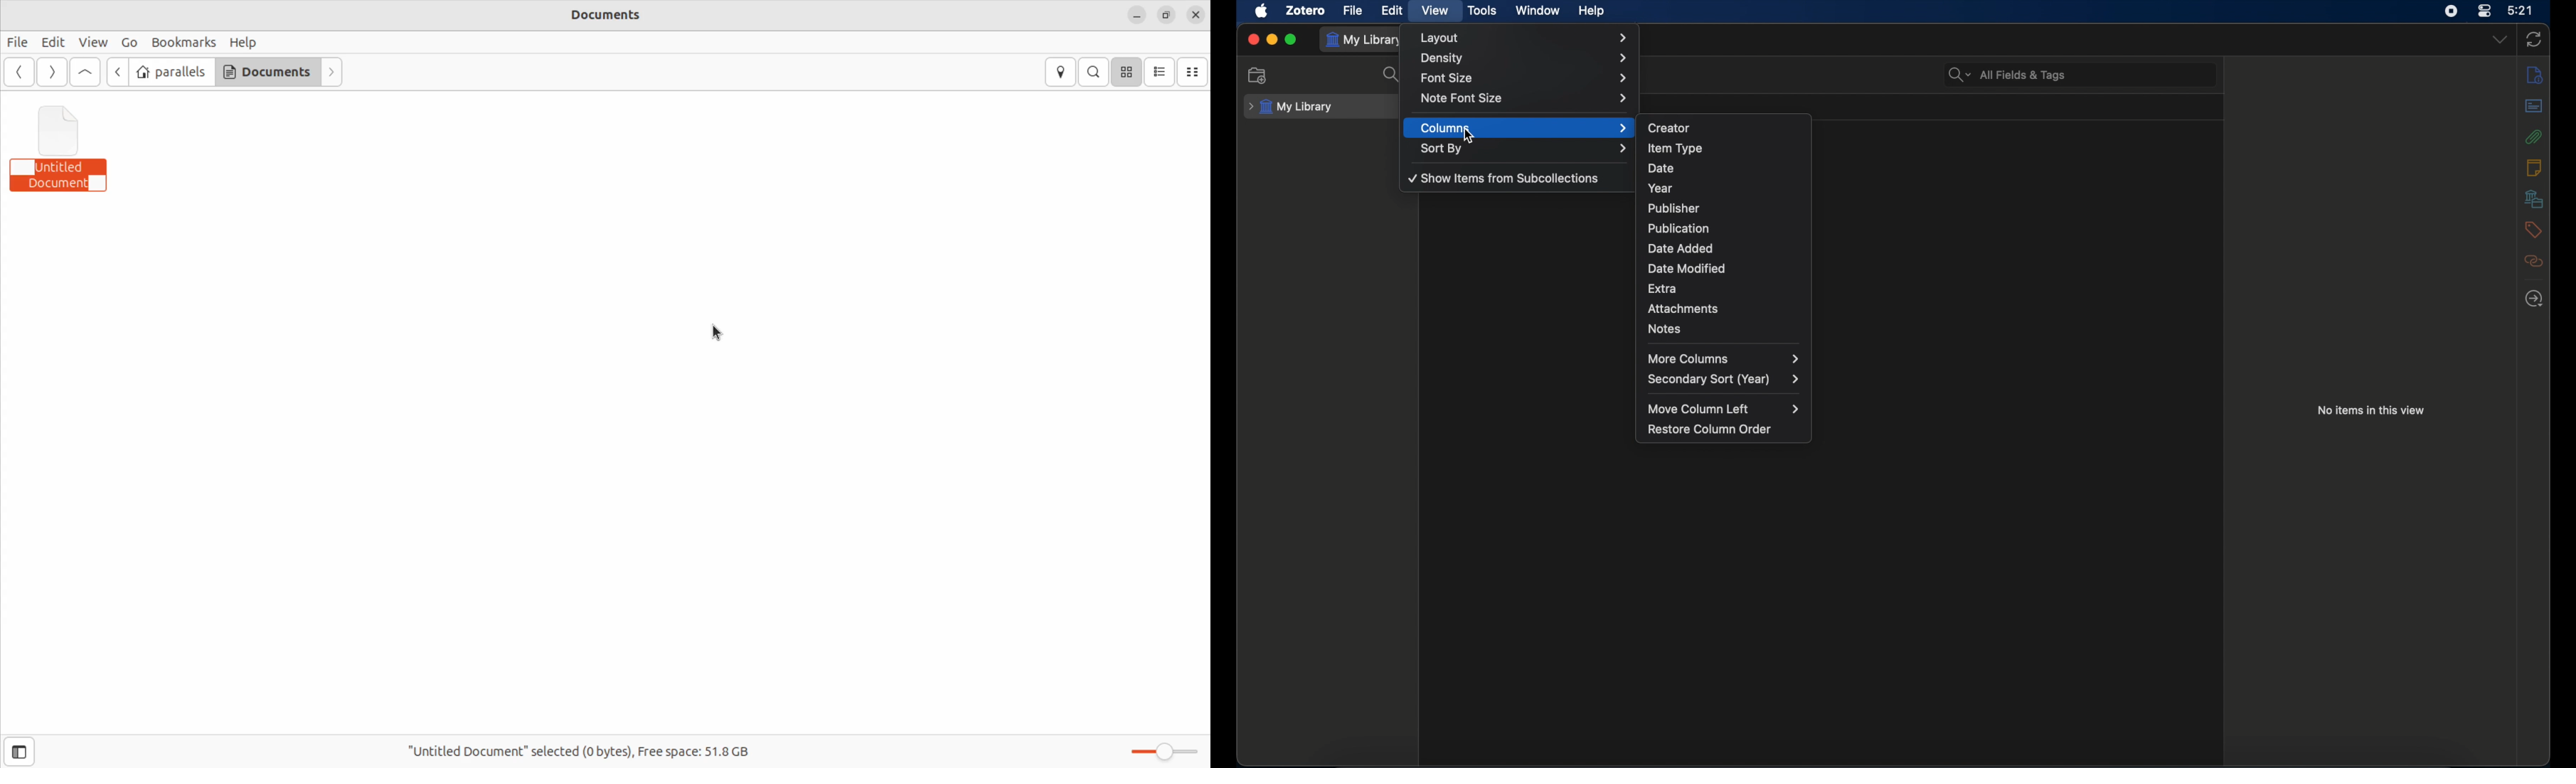 This screenshot has height=784, width=2576. I want to click on parallels, so click(171, 72).